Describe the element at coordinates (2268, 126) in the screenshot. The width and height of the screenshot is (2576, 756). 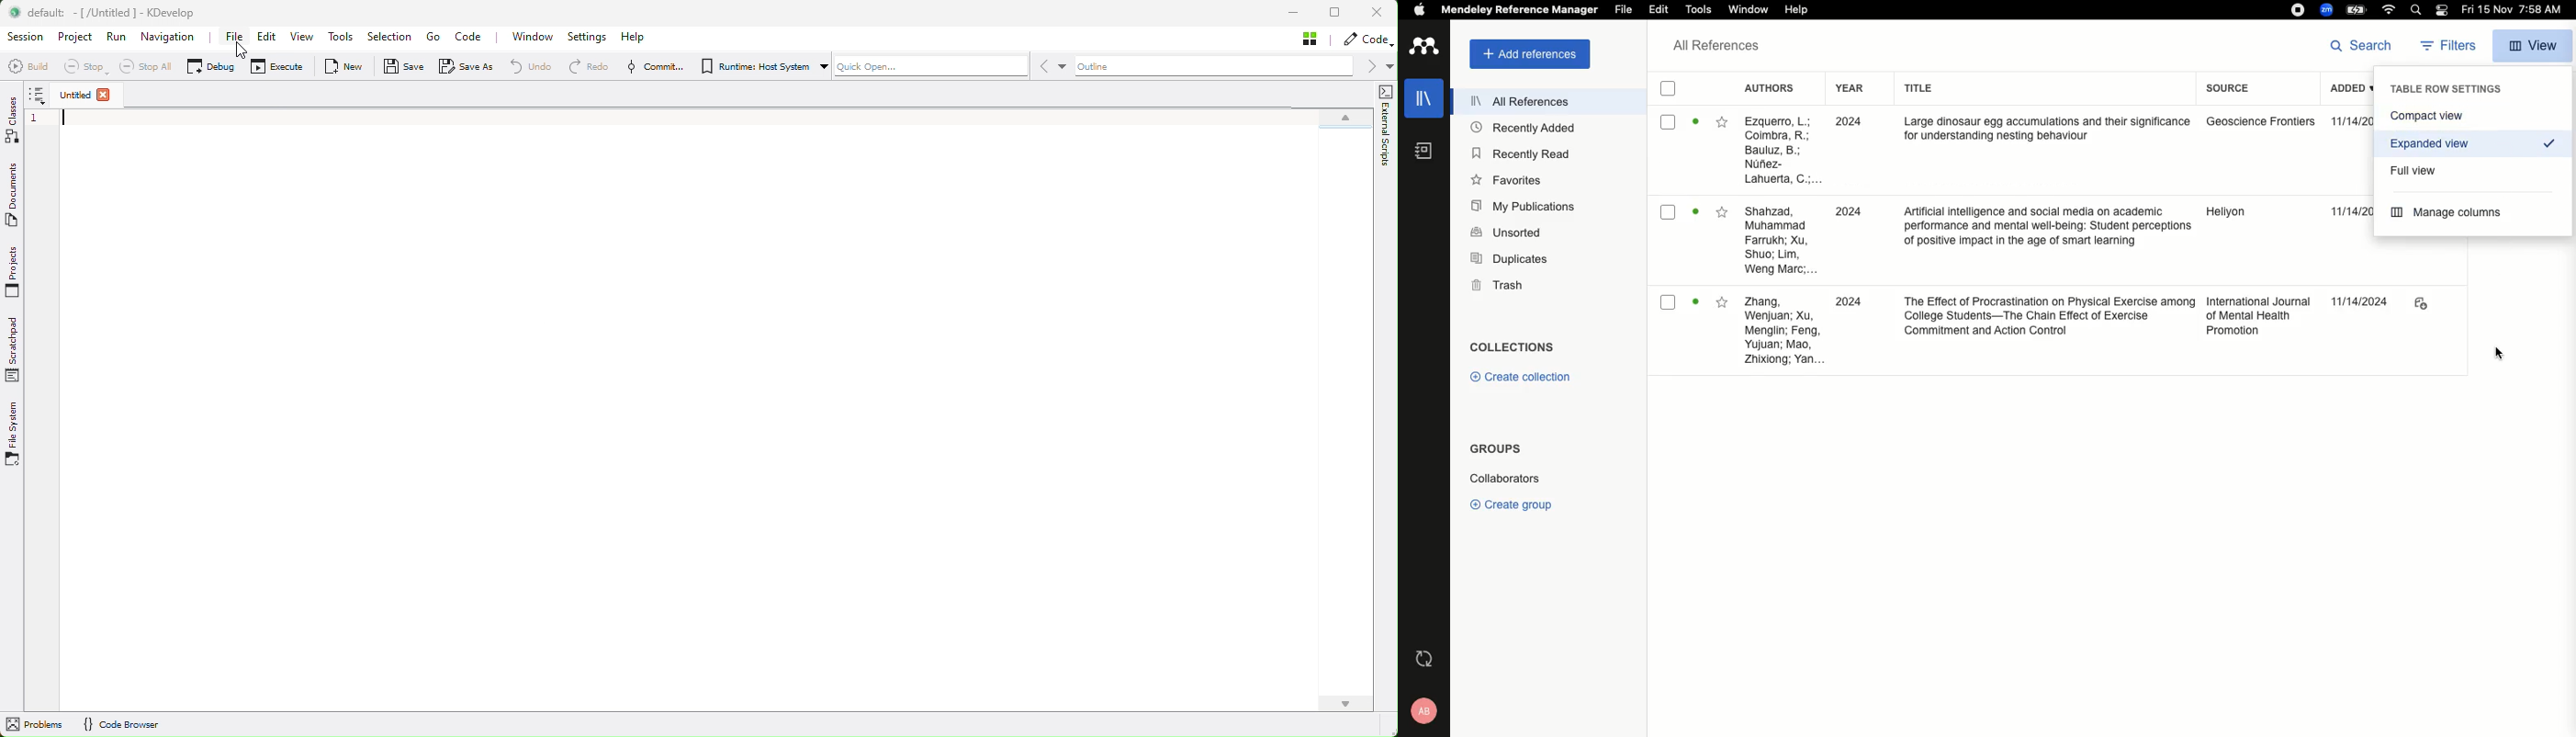
I see `Geoscience frontiers` at that location.